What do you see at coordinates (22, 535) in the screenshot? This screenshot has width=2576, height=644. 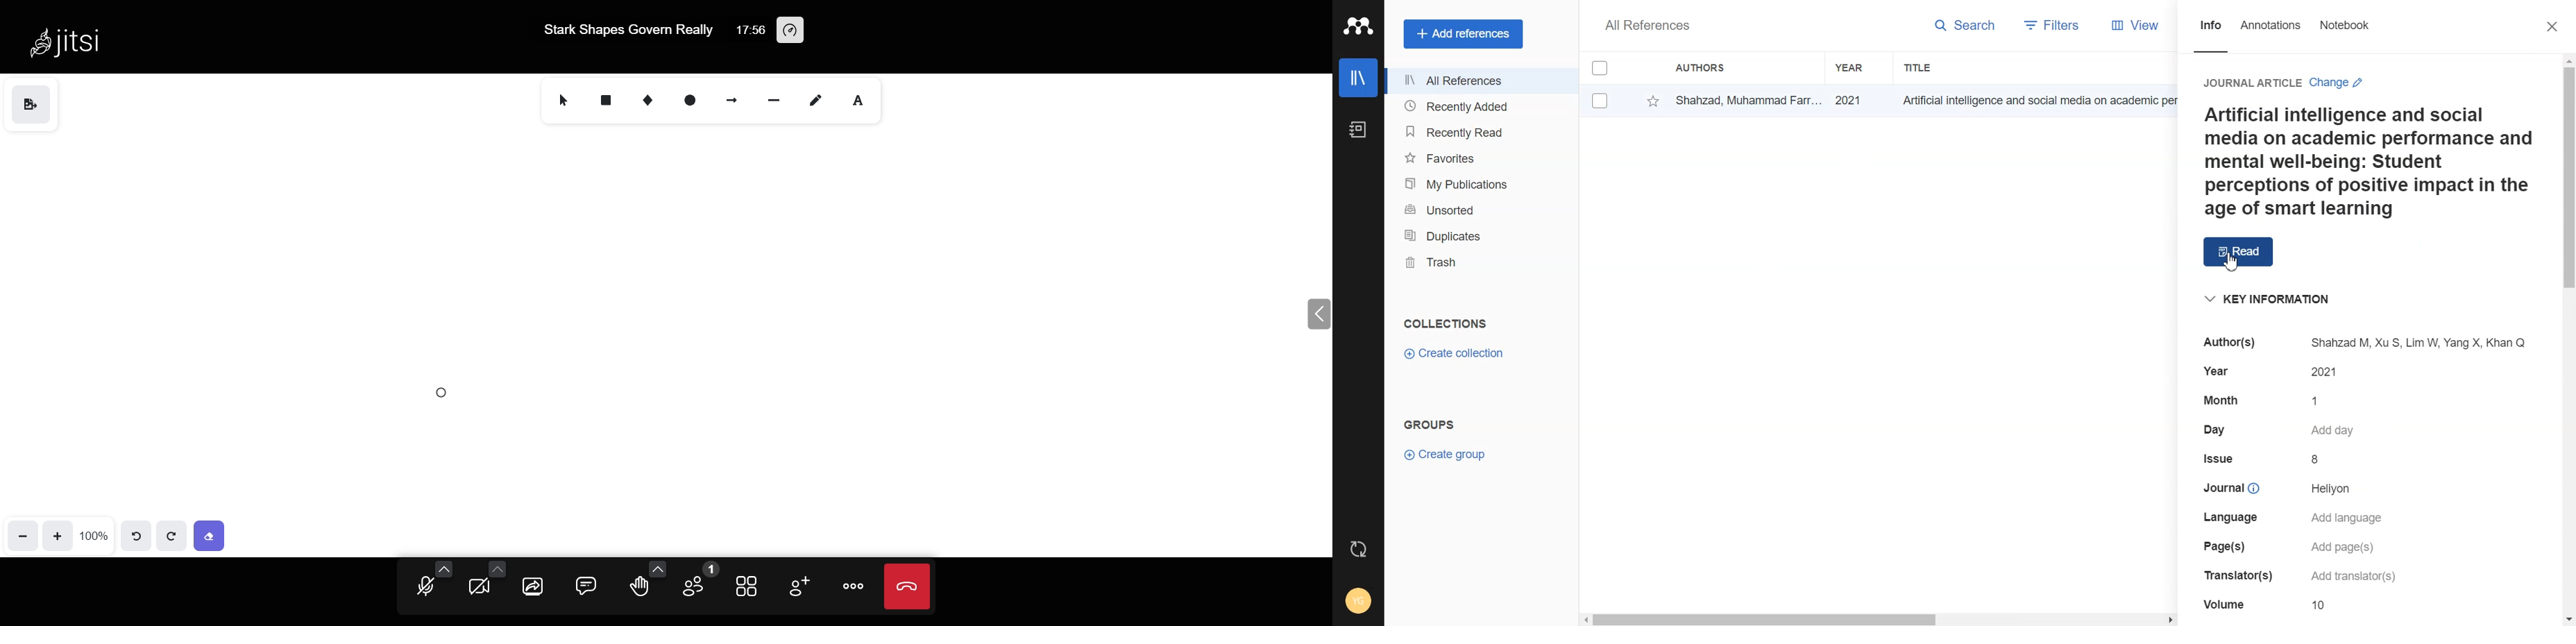 I see `zoom out` at bounding box center [22, 535].